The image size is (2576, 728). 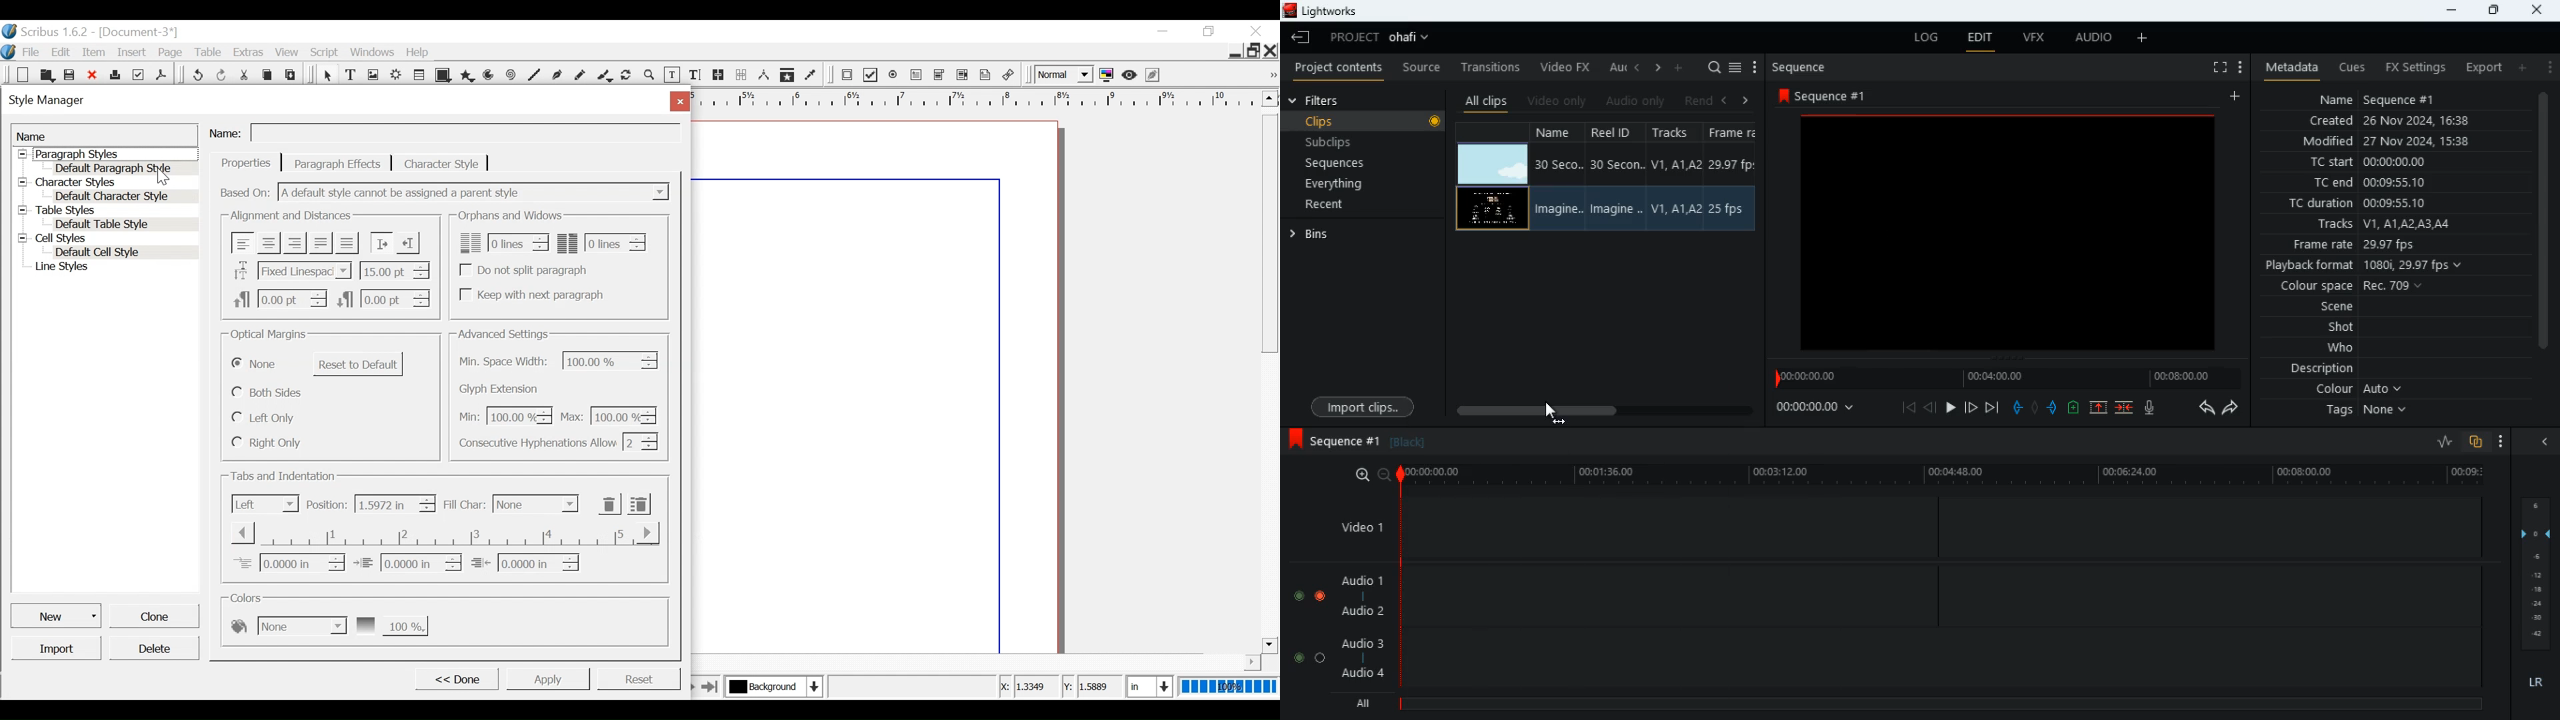 I want to click on Redo, so click(x=223, y=74).